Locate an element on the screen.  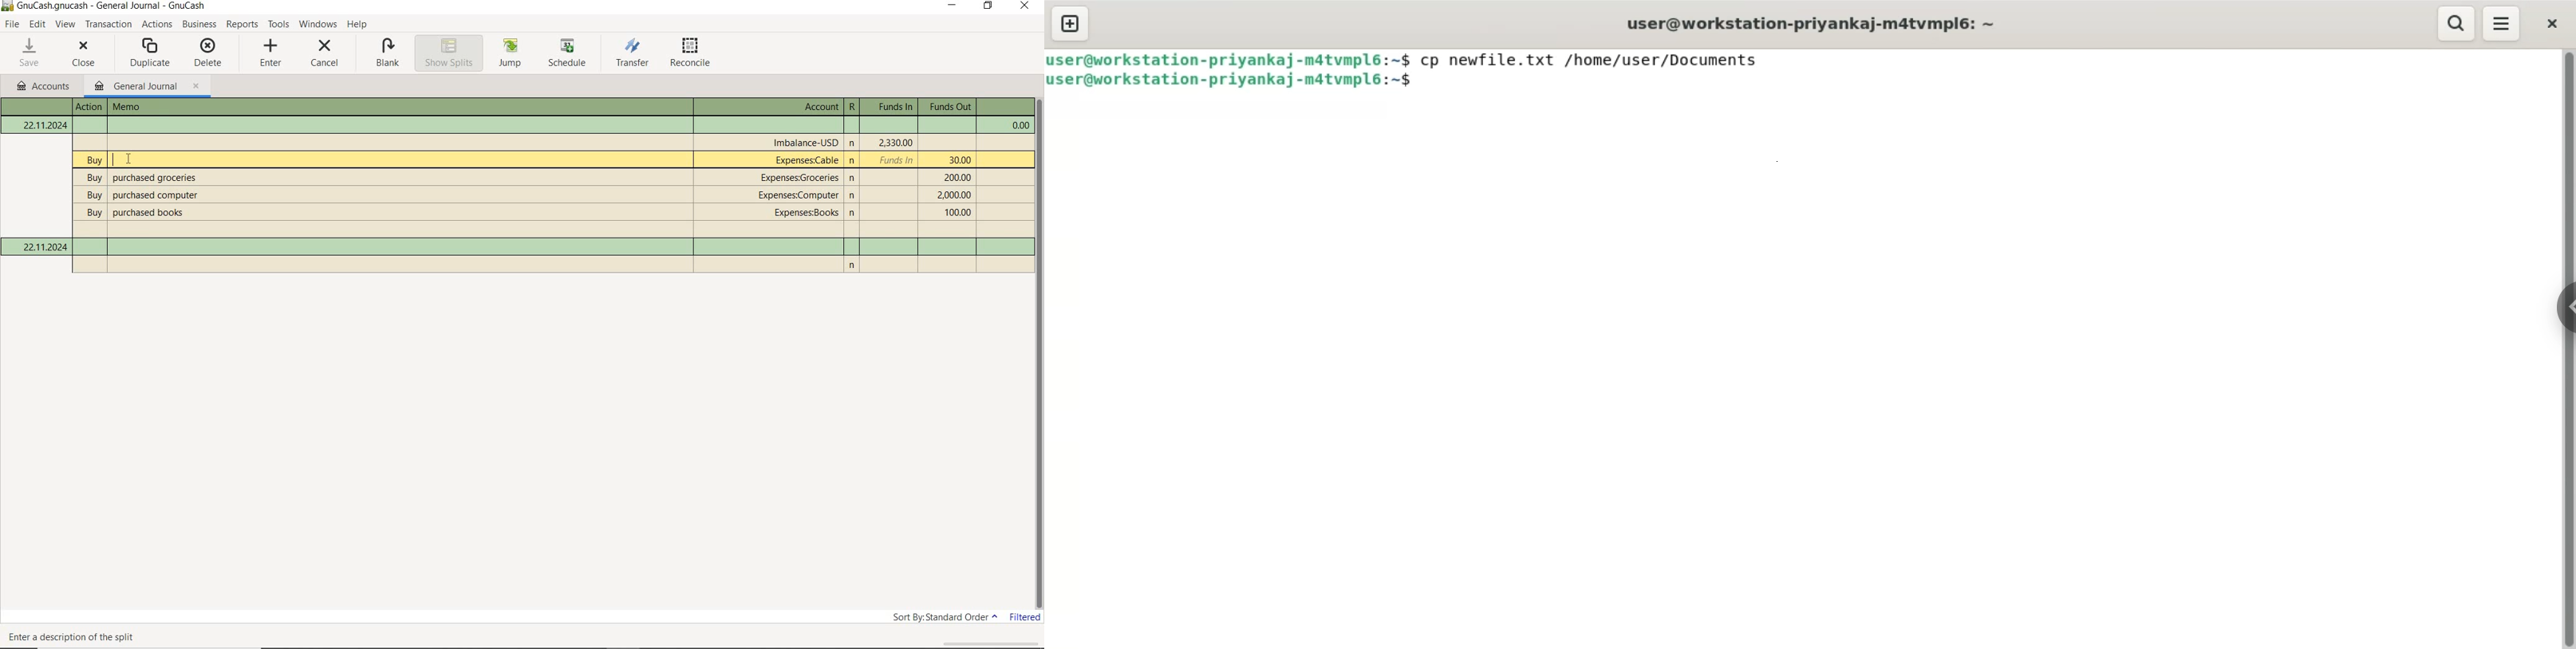
EDIT is located at coordinates (37, 25).